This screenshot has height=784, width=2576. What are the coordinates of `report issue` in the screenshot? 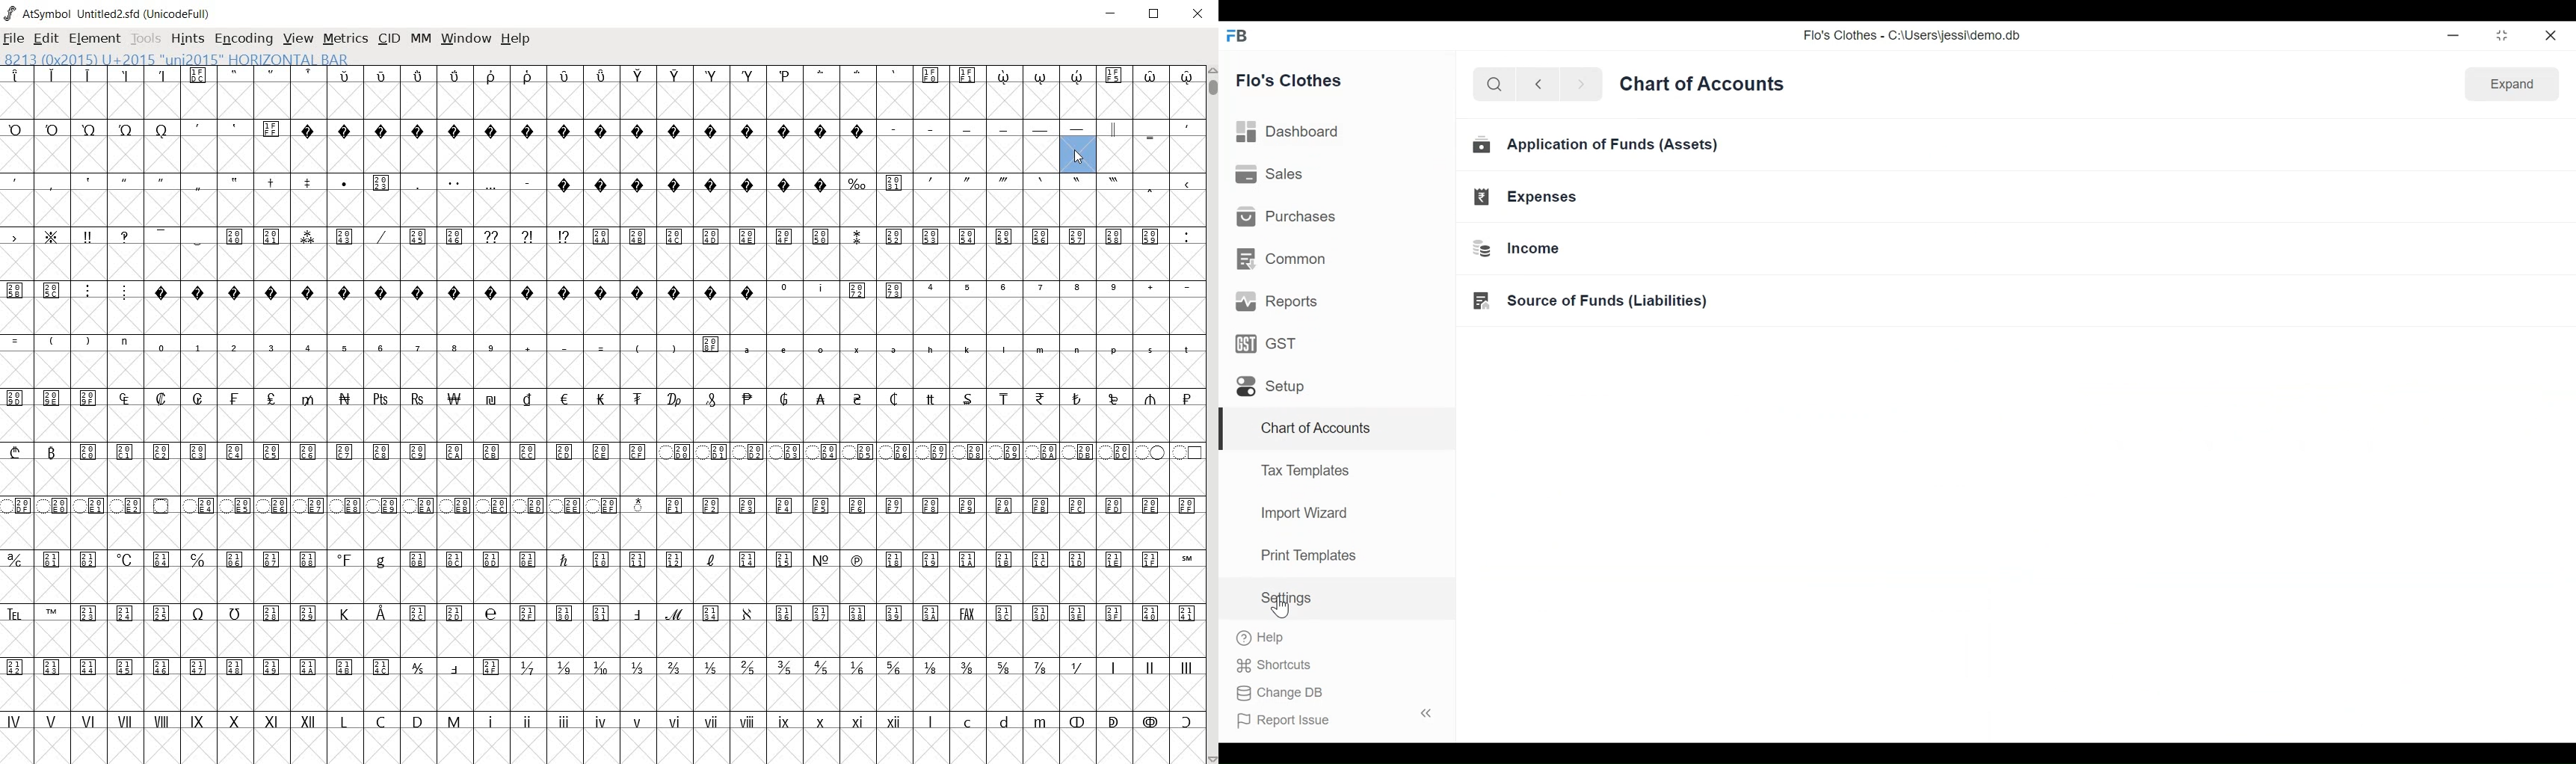 It's located at (1284, 721).